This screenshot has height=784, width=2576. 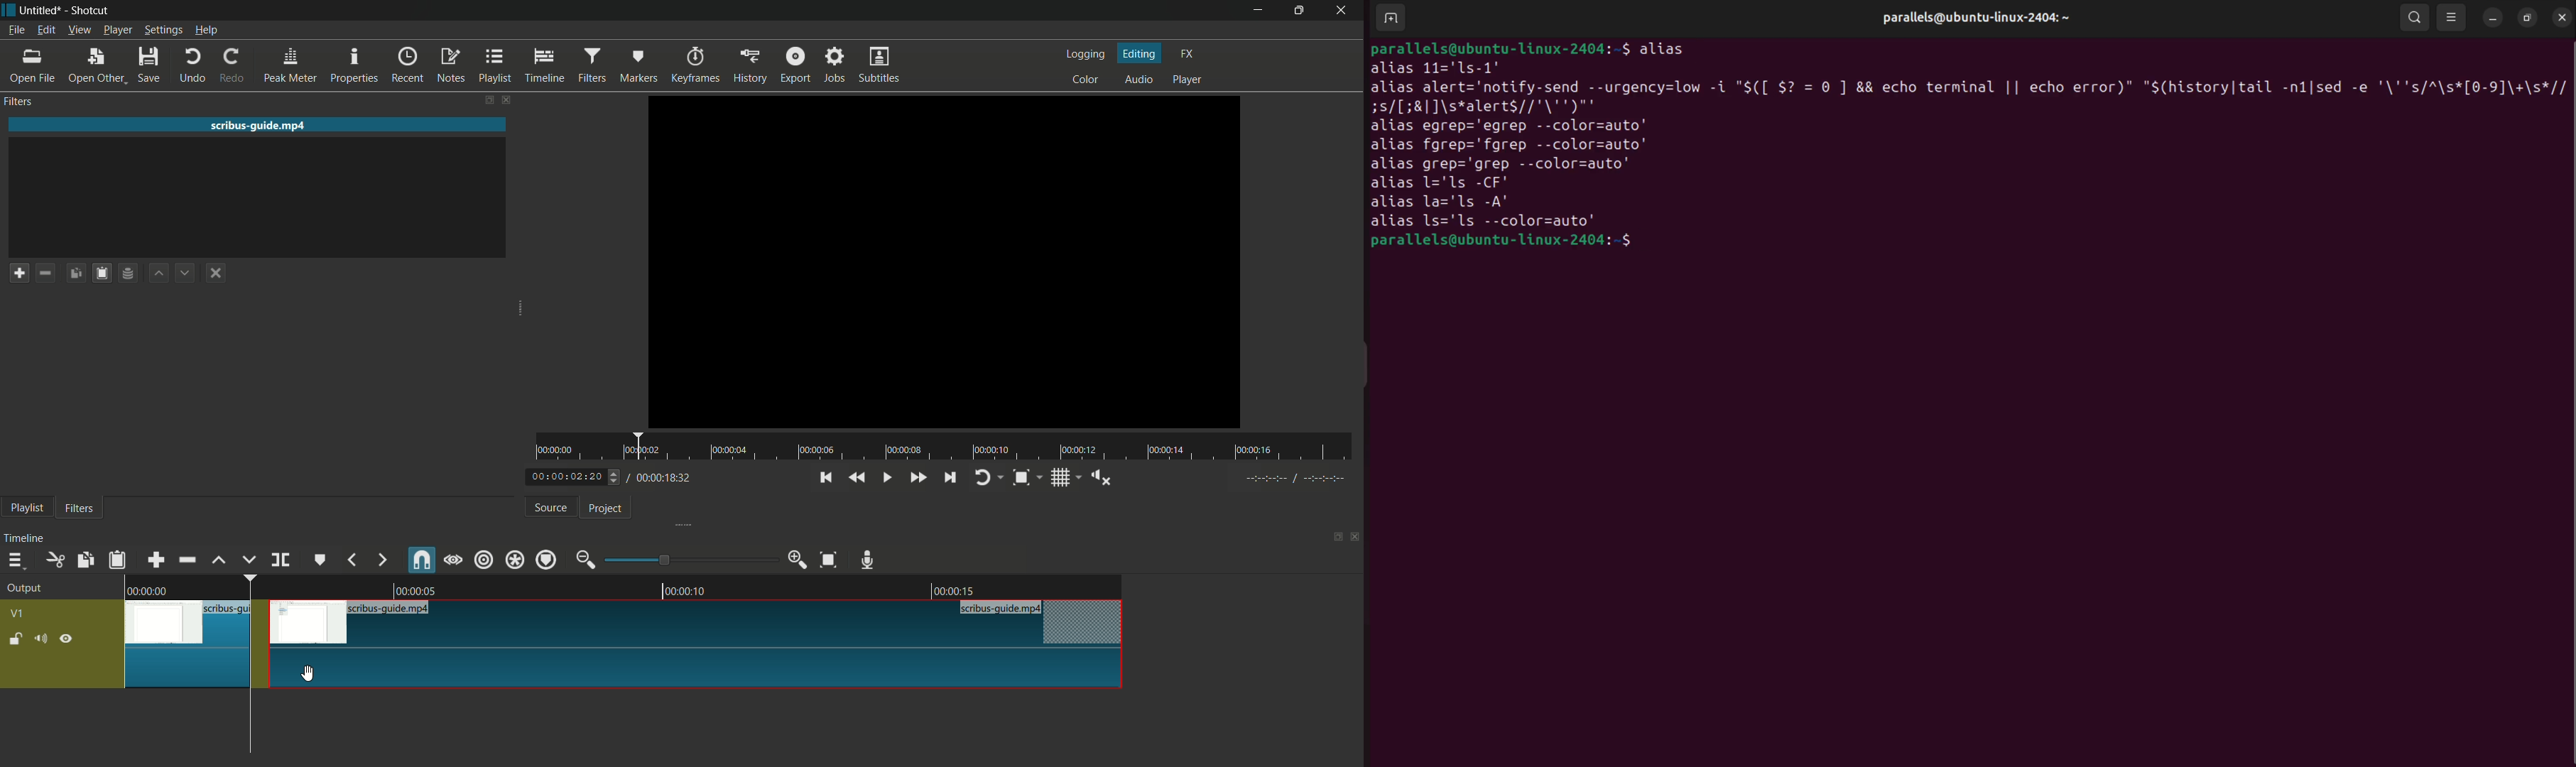 I want to click on history, so click(x=749, y=67).